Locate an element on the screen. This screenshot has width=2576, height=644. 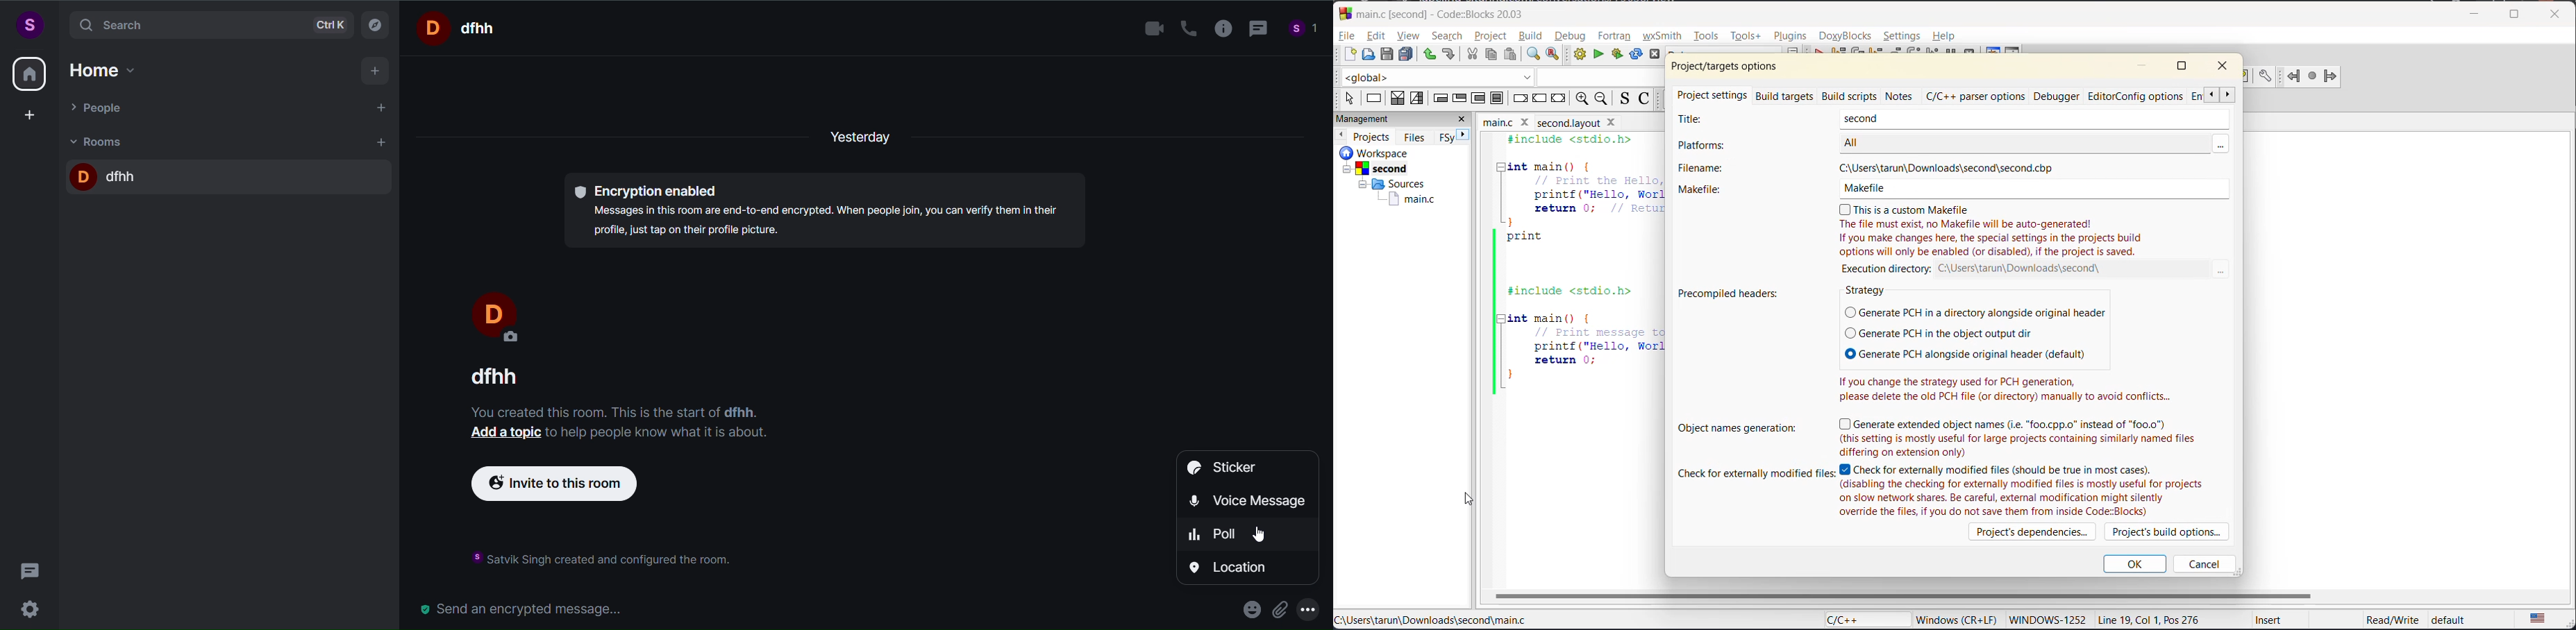
toggle comments is located at coordinates (1646, 101).